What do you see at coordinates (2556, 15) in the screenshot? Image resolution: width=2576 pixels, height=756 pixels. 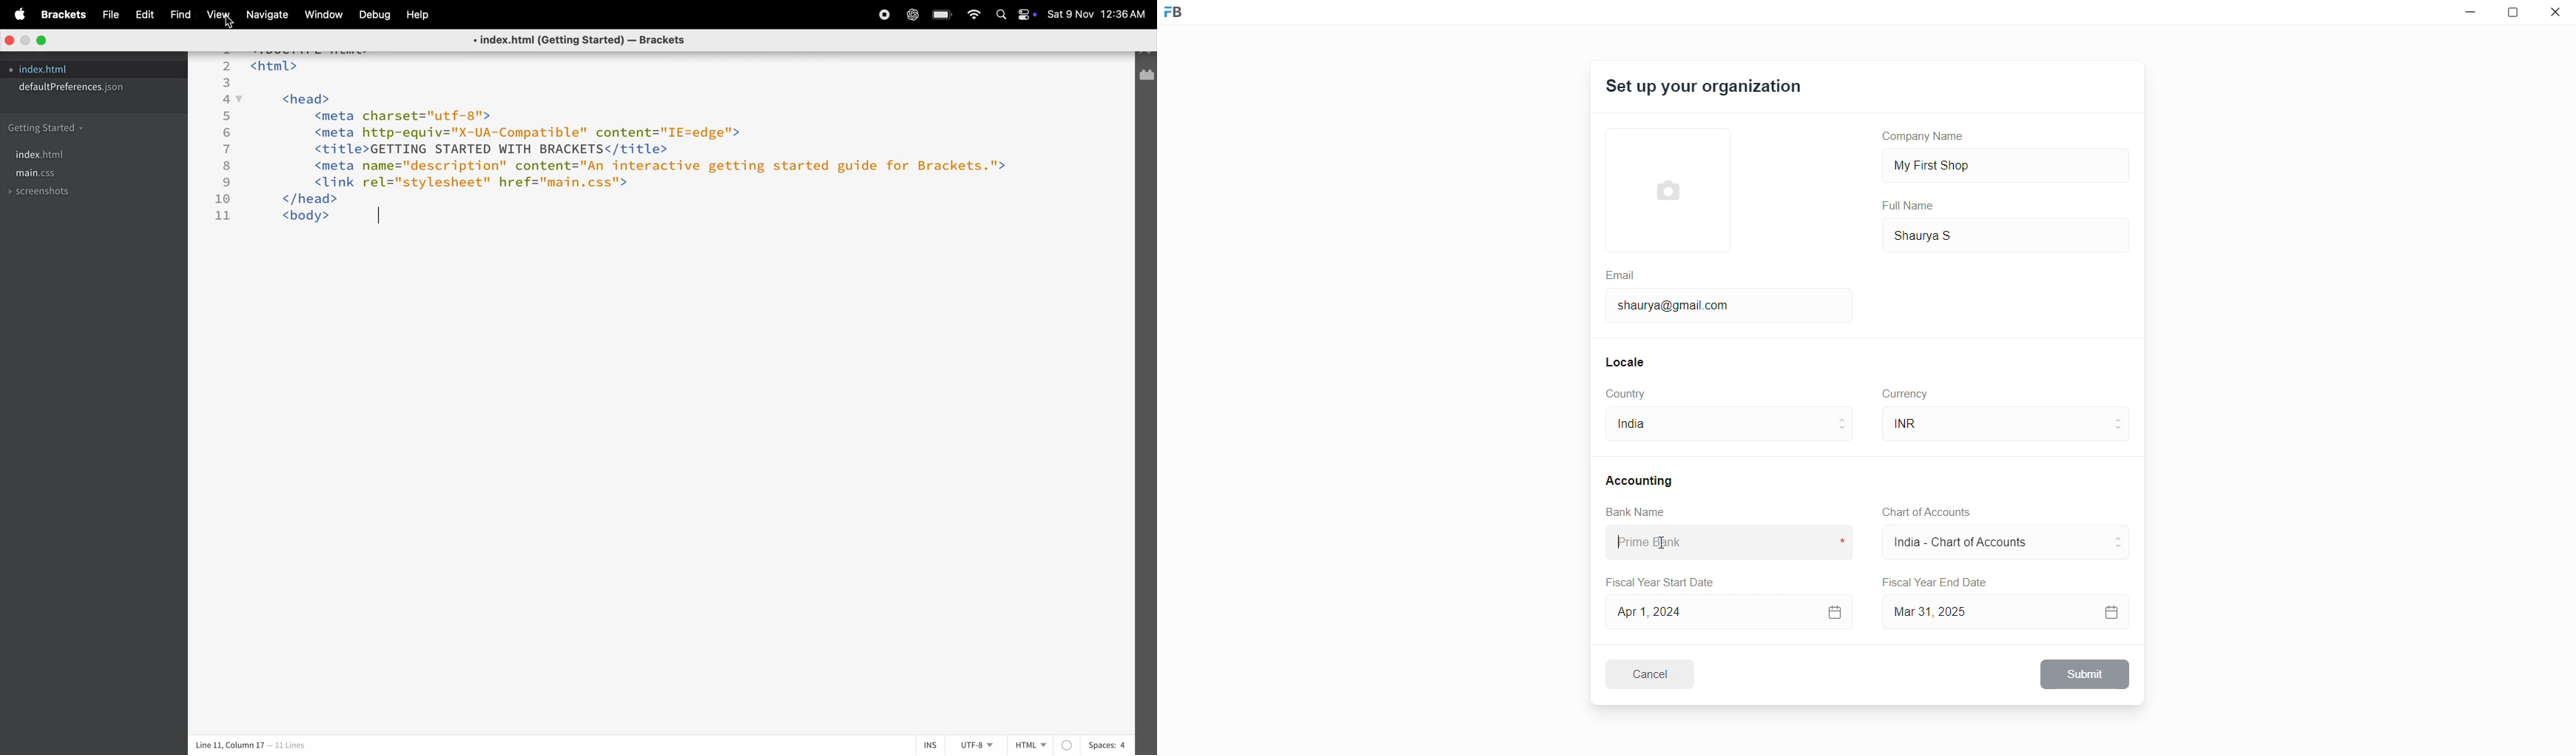 I see `close` at bounding box center [2556, 15].